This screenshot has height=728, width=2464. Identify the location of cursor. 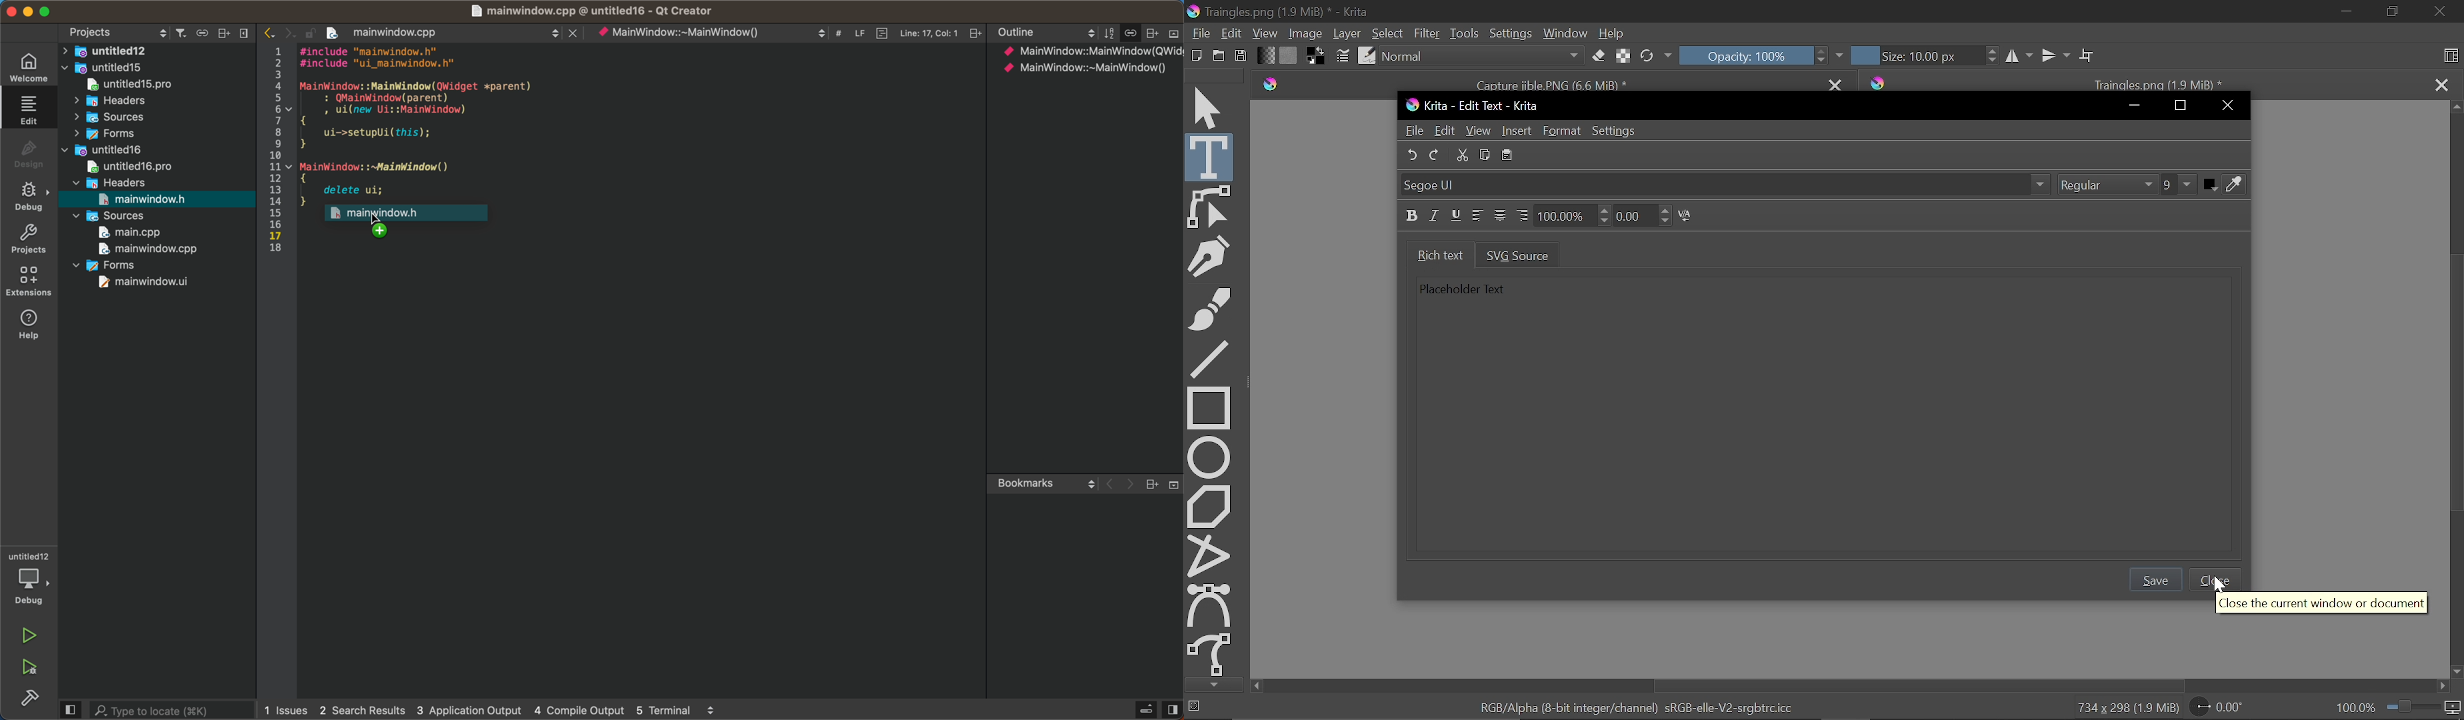
(2218, 585).